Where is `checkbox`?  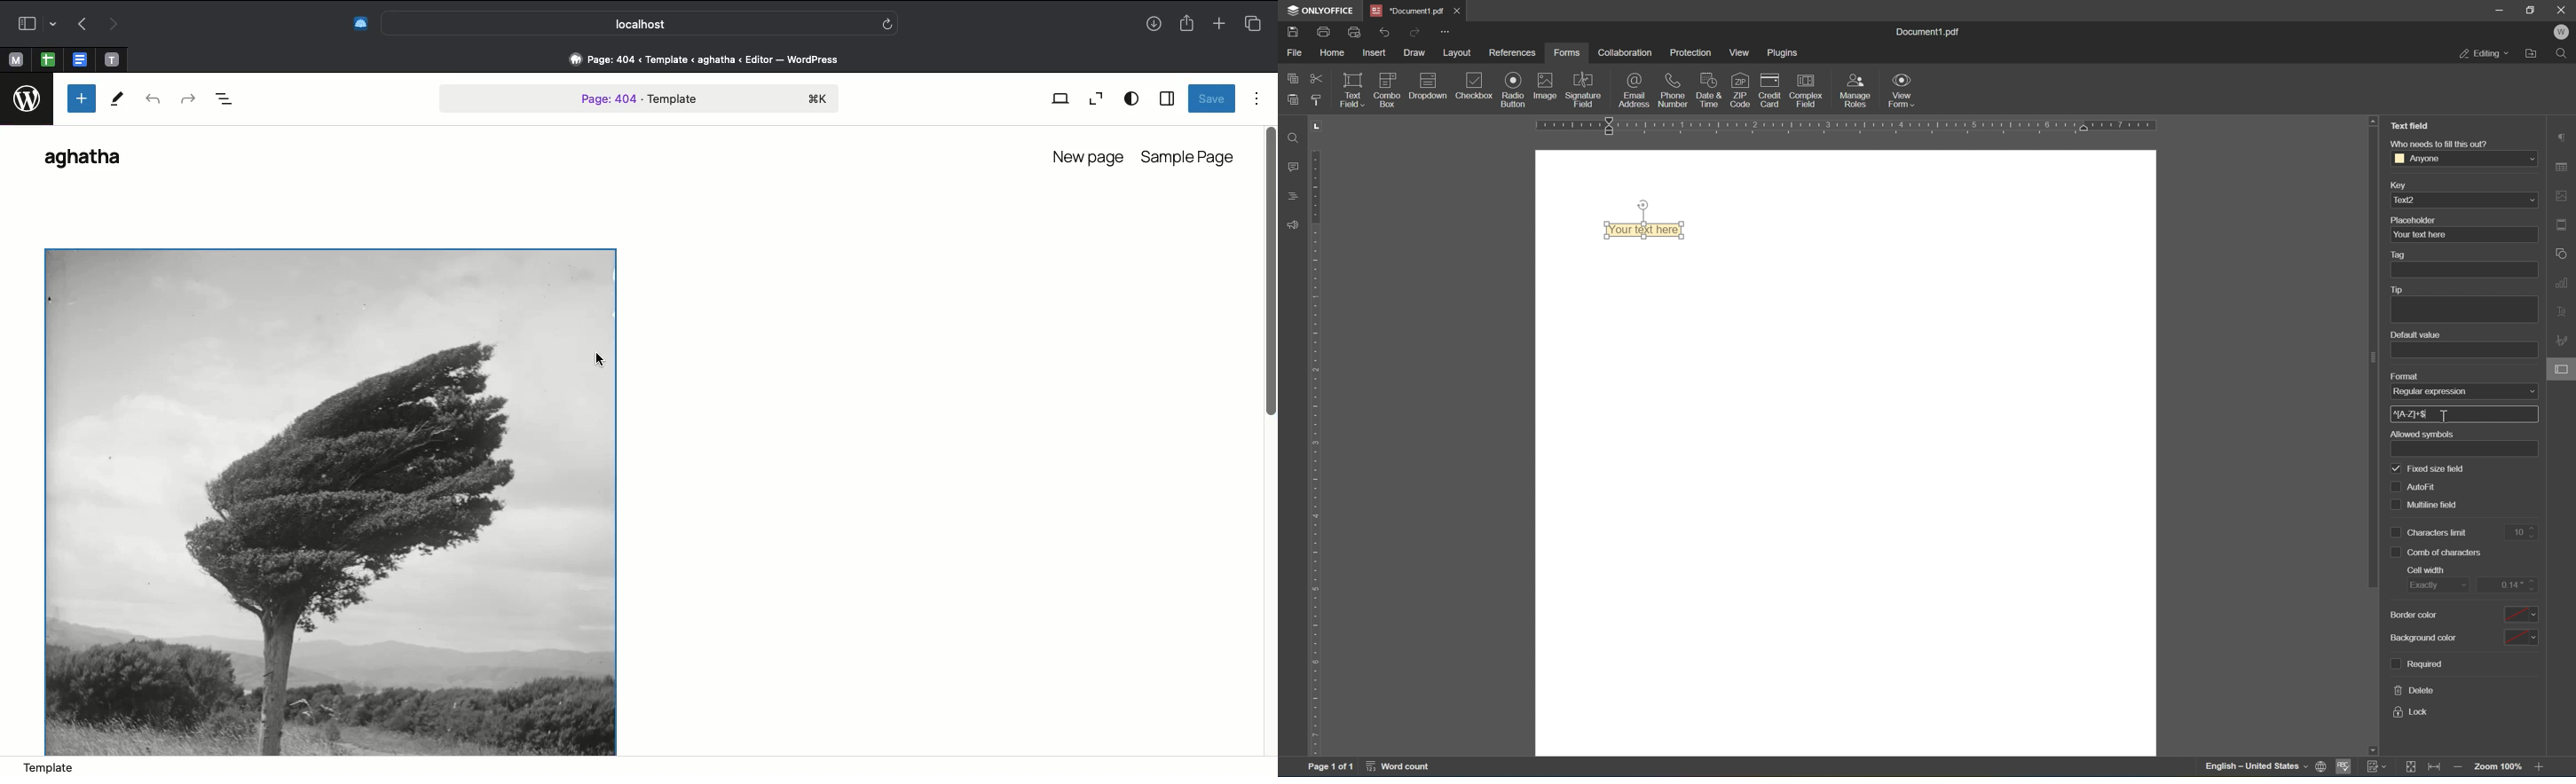 checkbox is located at coordinates (1476, 85).